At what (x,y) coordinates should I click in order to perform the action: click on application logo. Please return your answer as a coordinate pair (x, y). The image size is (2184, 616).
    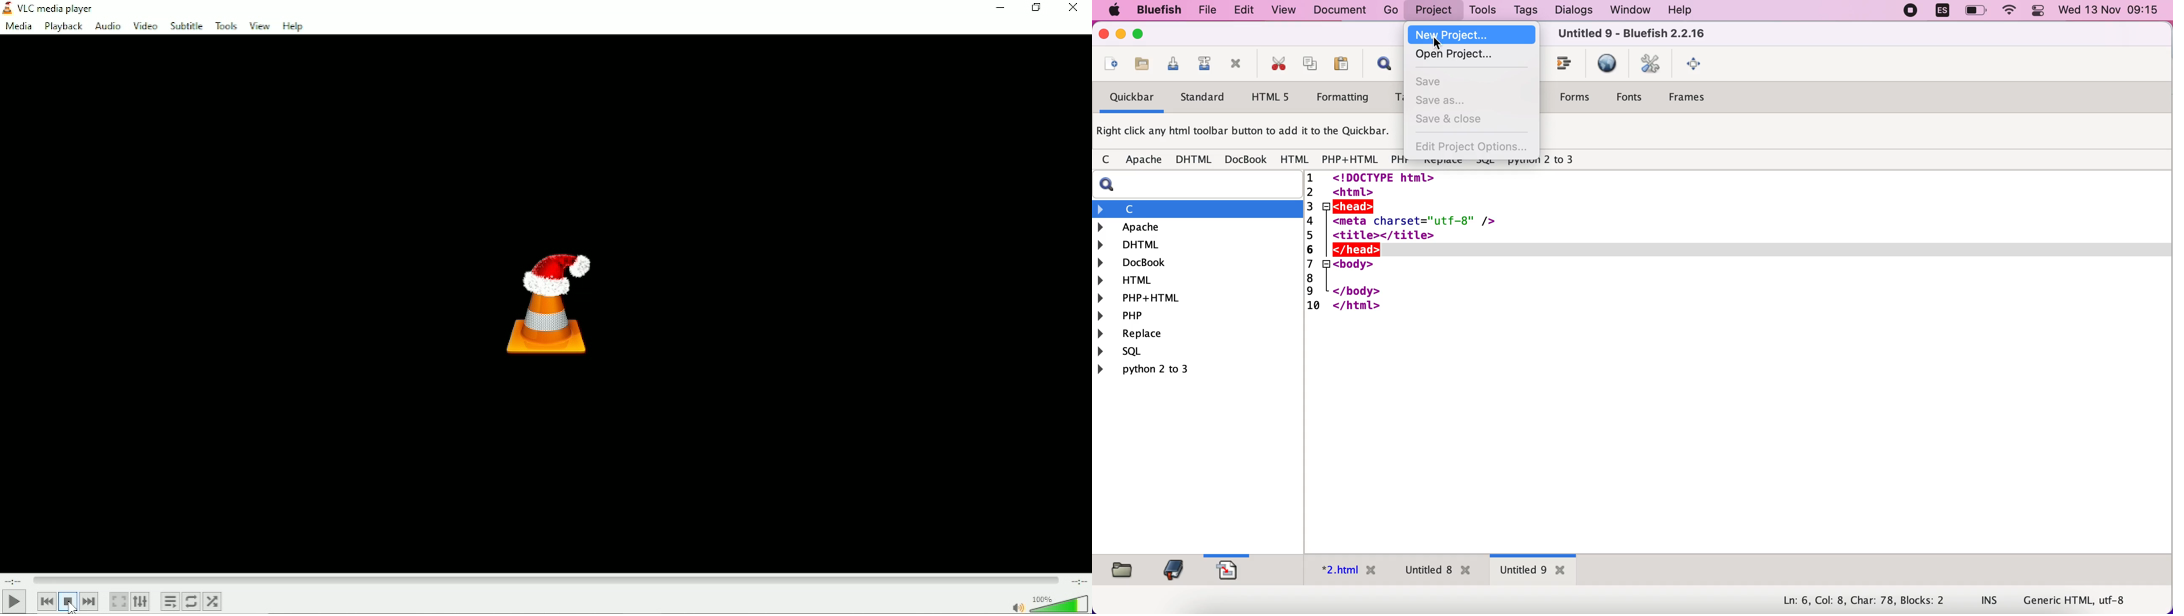
    Looking at the image, I should click on (7, 8).